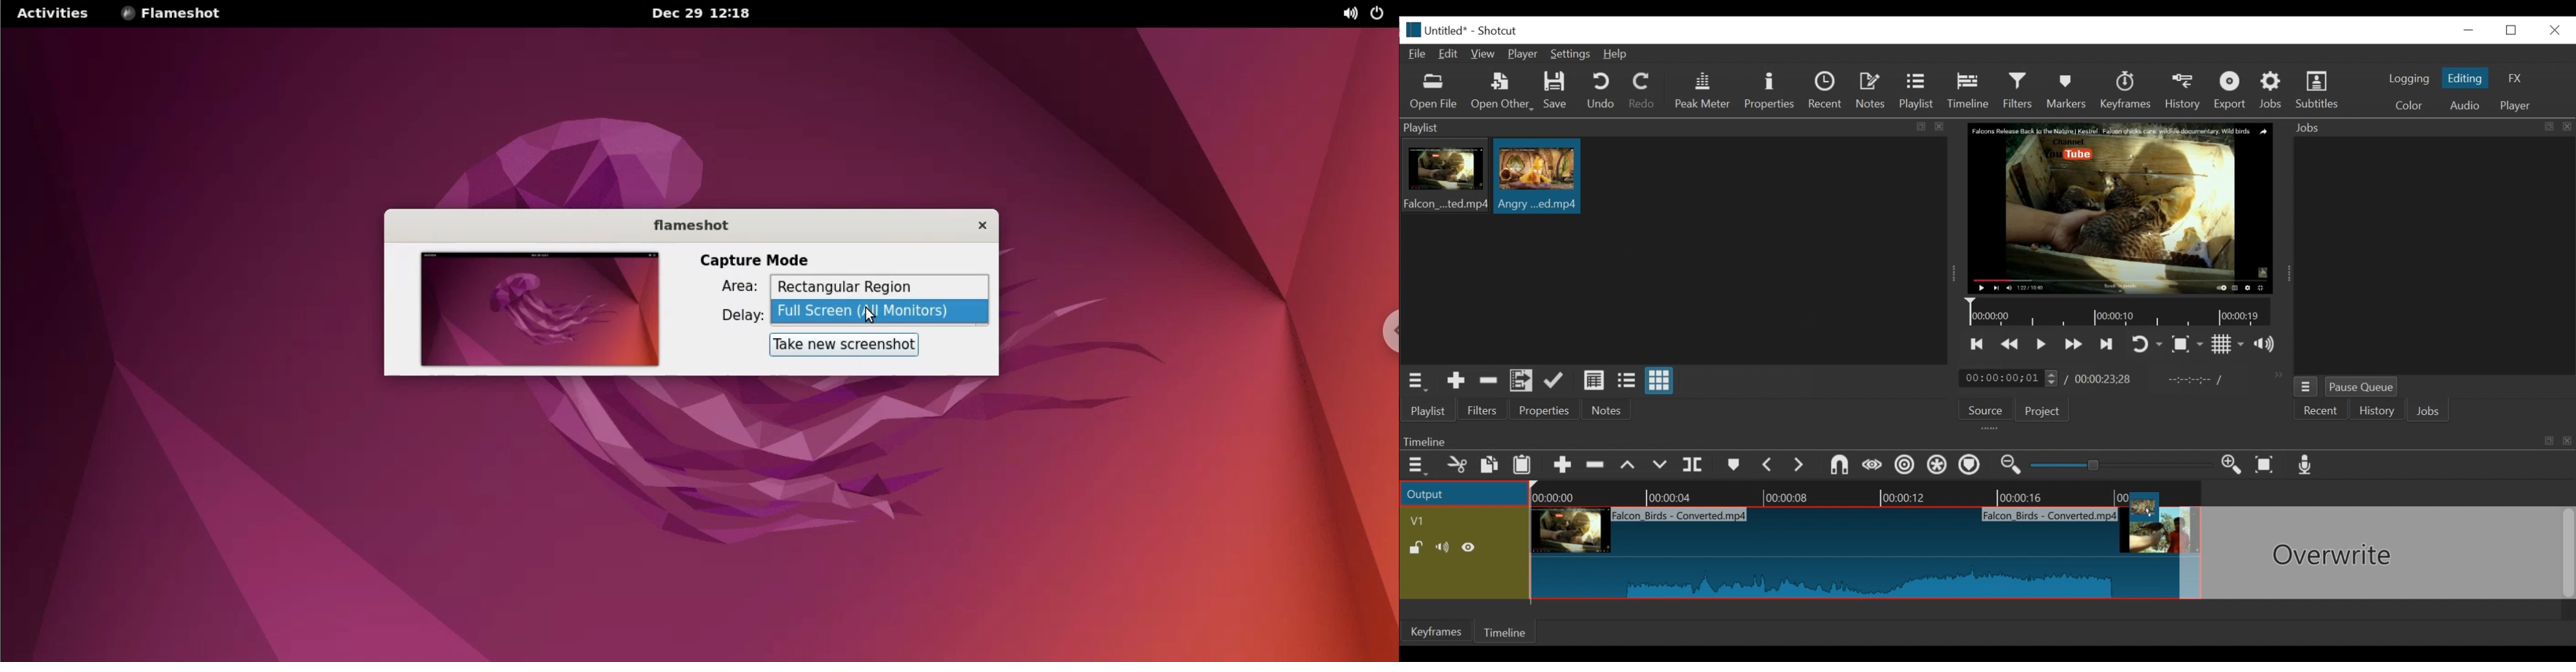  What do you see at coordinates (2464, 105) in the screenshot?
I see `Audio` at bounding box center [2464, 105].